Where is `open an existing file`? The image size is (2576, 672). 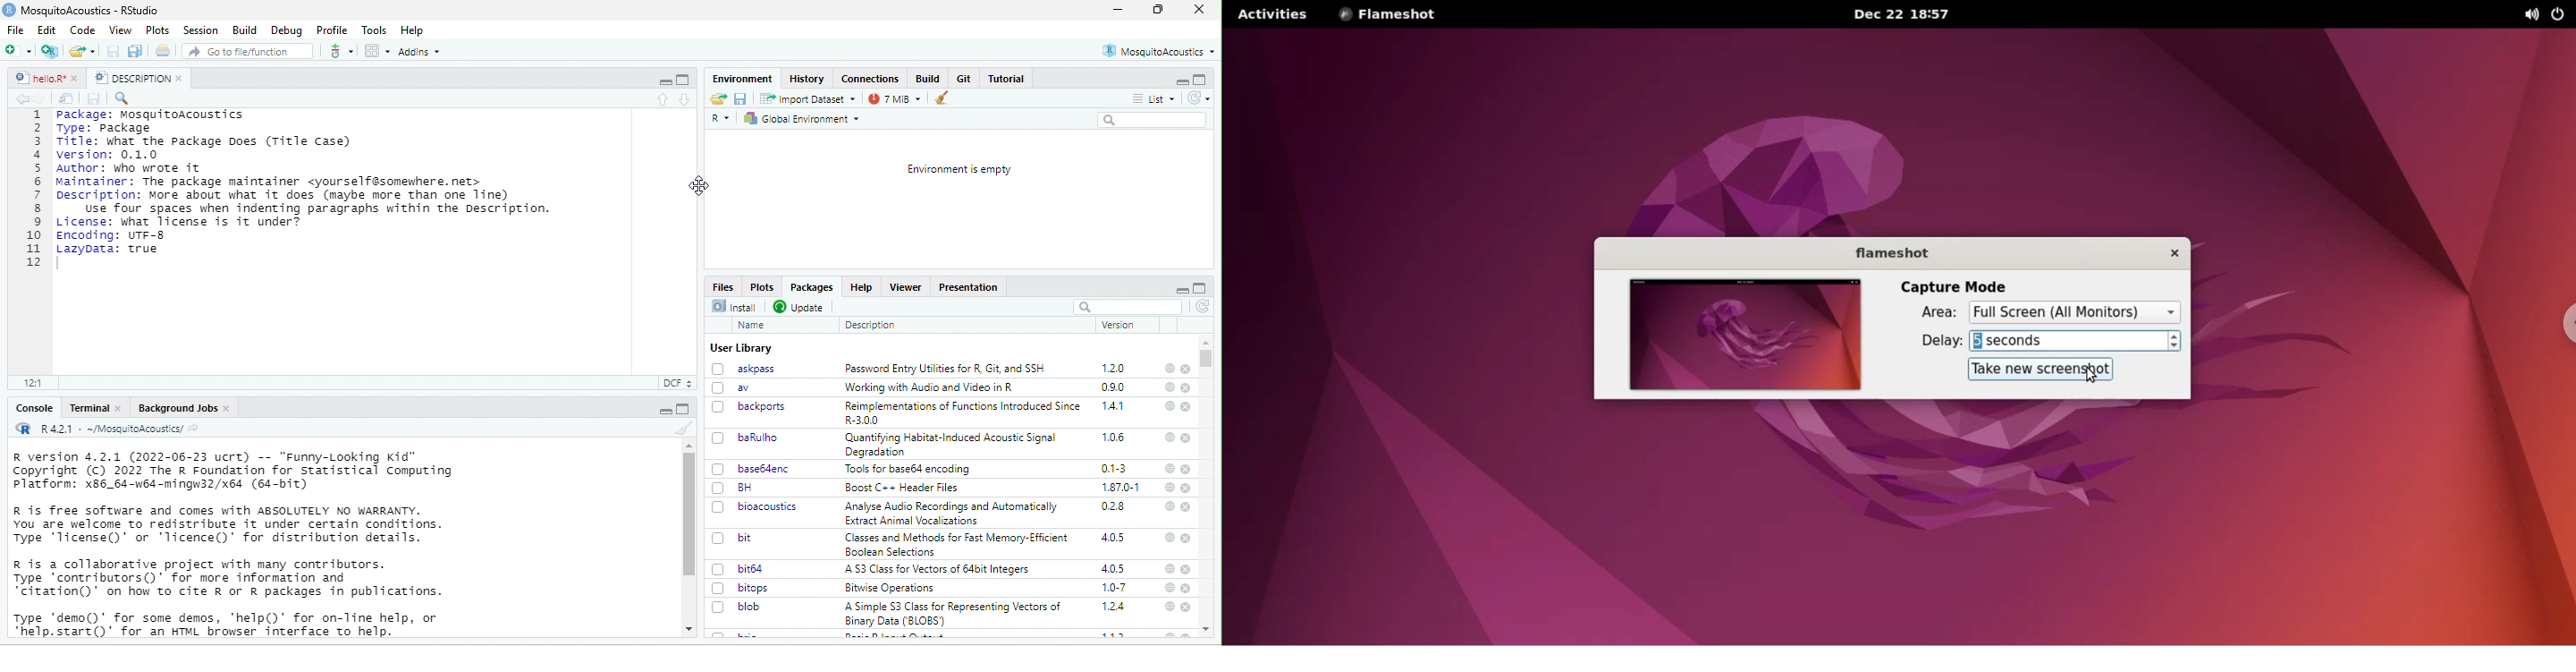
open an existing file is located at coordinates (83, 50).